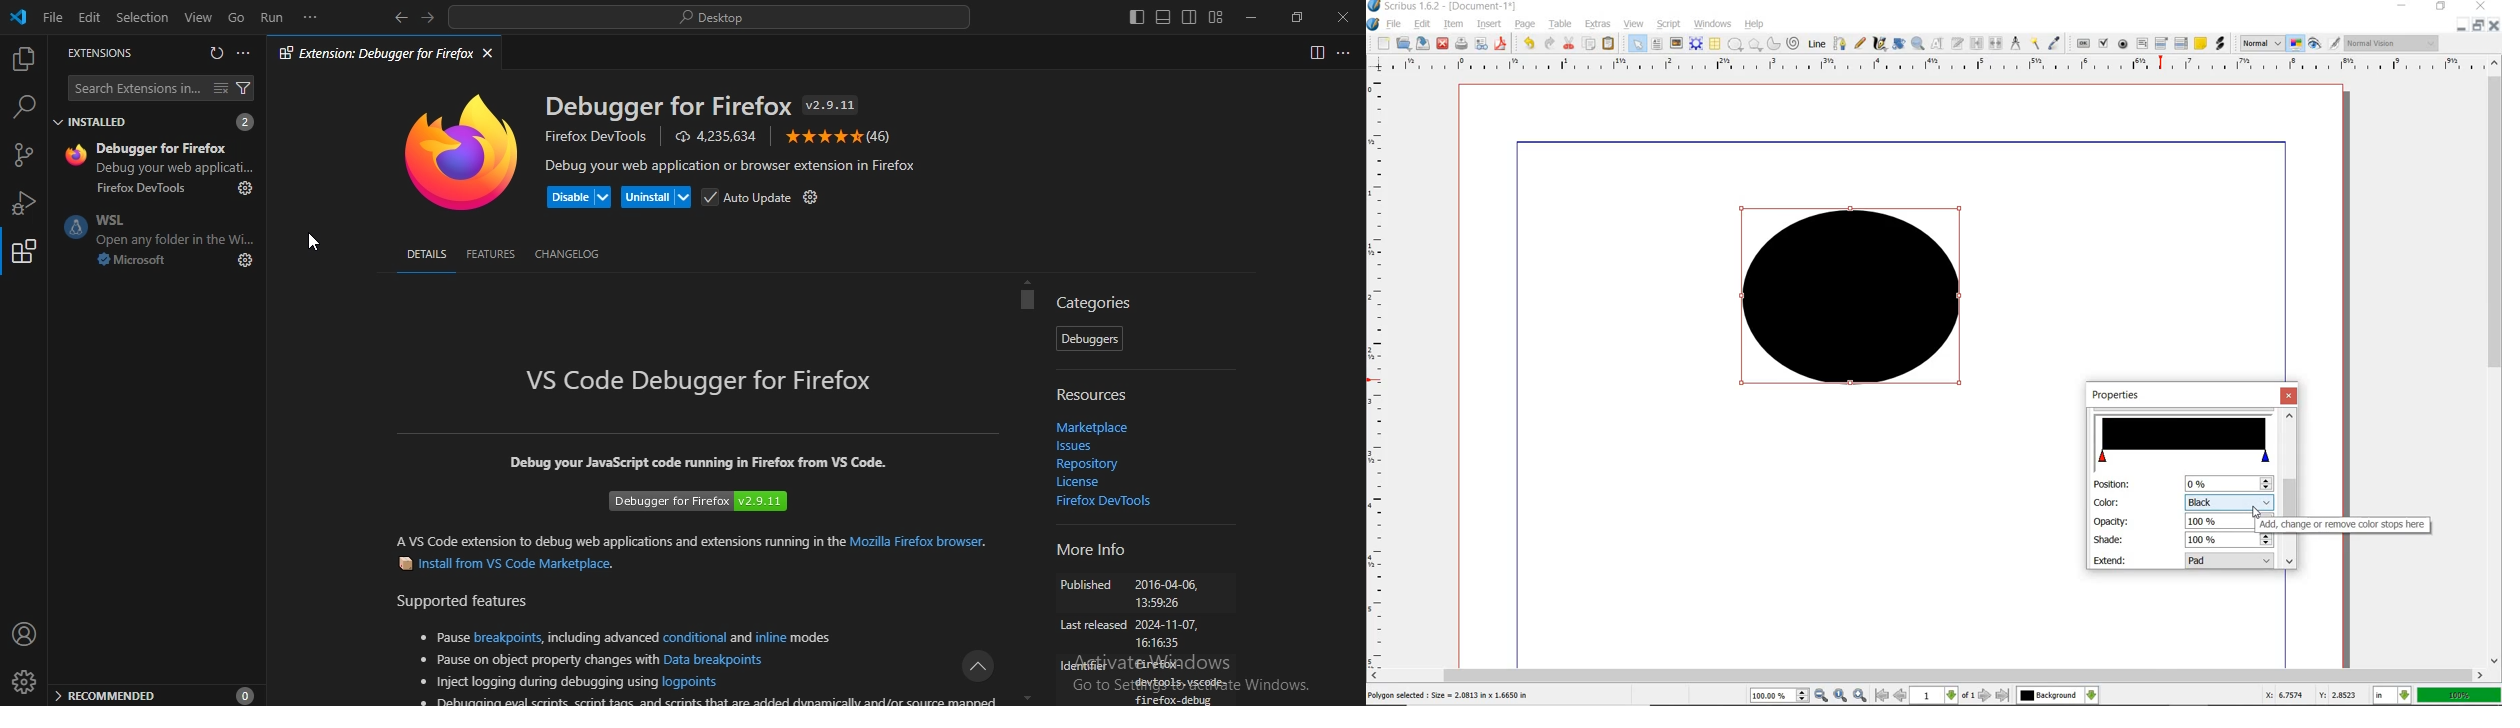 Image resolution: width=2520 pixels, height=728 pixels. What do you see at coordinates (1403, 43) in the screenshot?
I see `OPEN` at bounding box center [1403, 43].